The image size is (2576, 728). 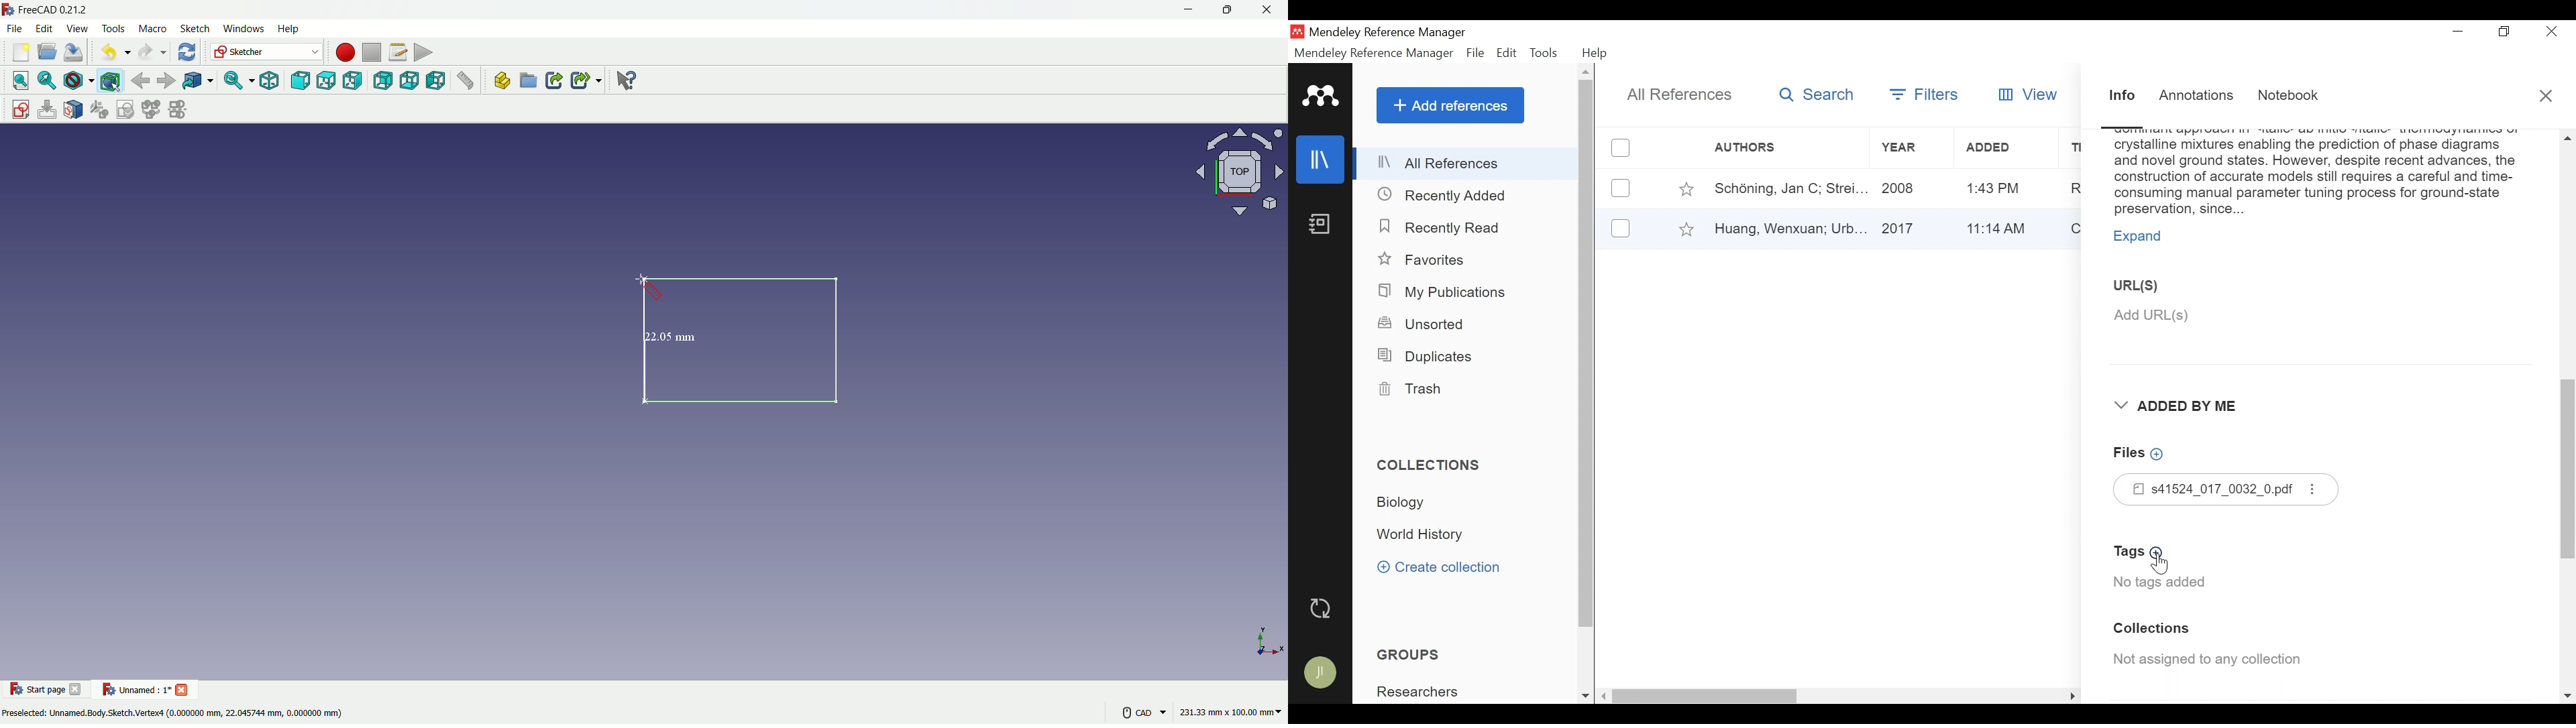 What do you see at coordinates (1686, 188) in the screenshot?
I see `Toggle Favorite` at bounding box center [1686, 188].